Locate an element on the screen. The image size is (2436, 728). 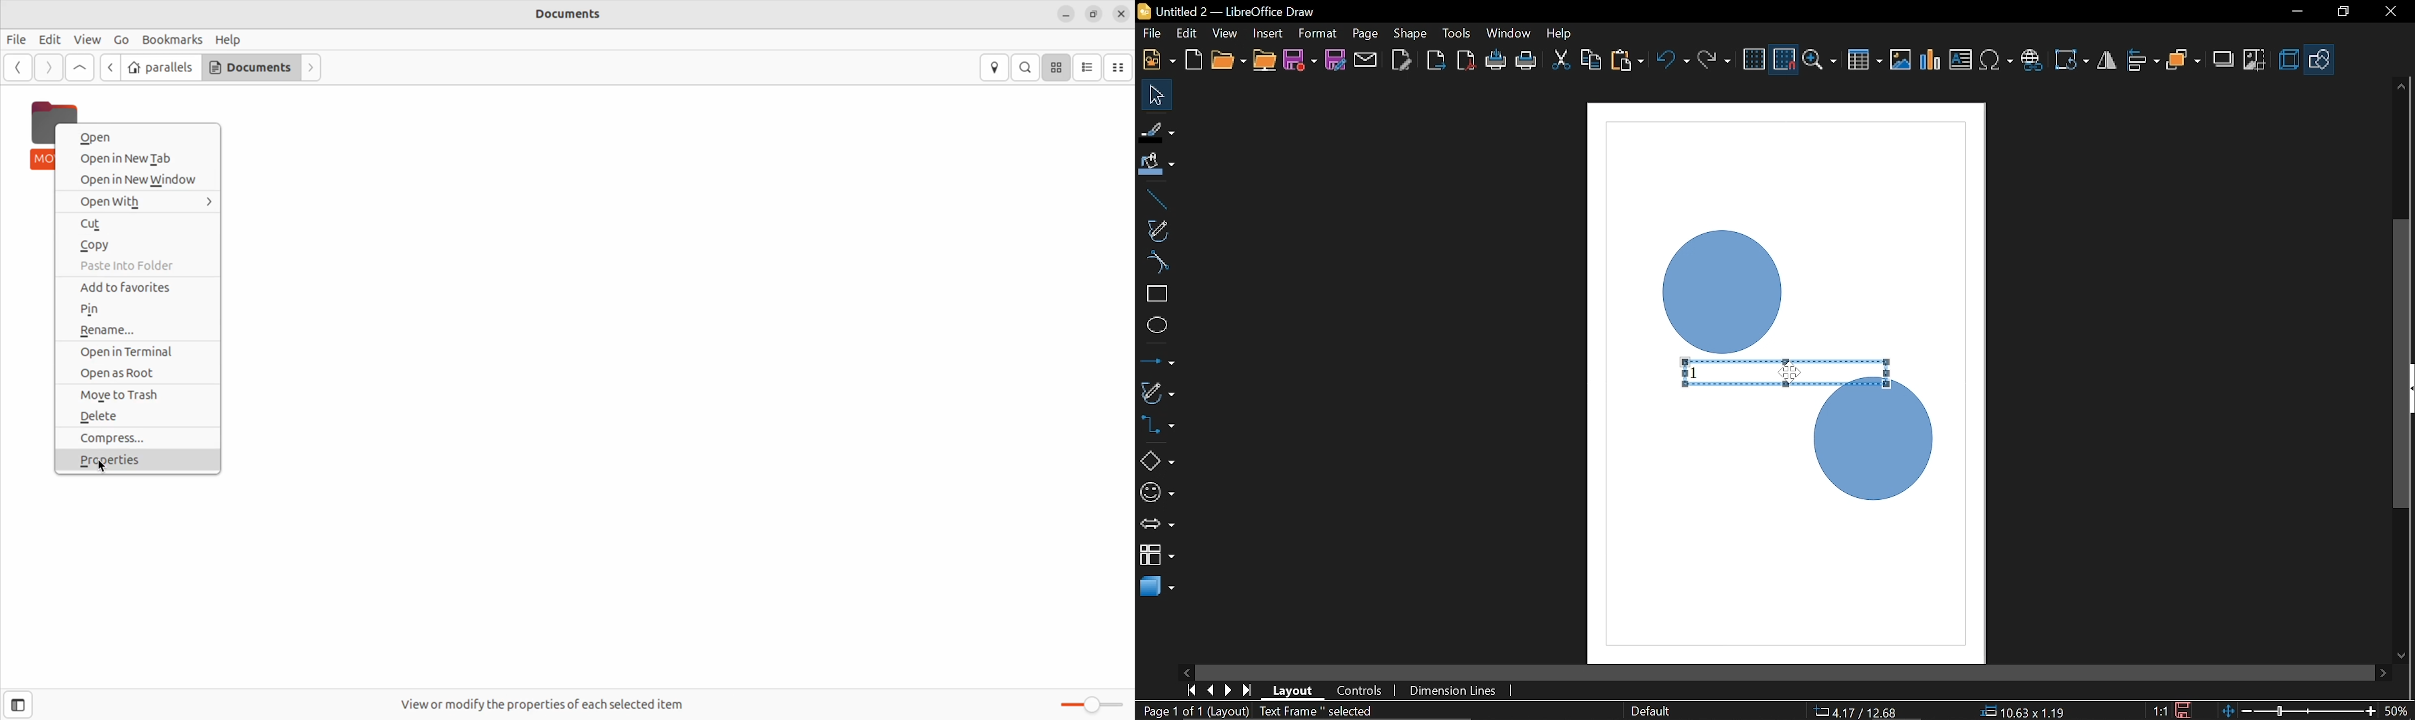
Curves and polygons is located at coordinates (1156, 392).